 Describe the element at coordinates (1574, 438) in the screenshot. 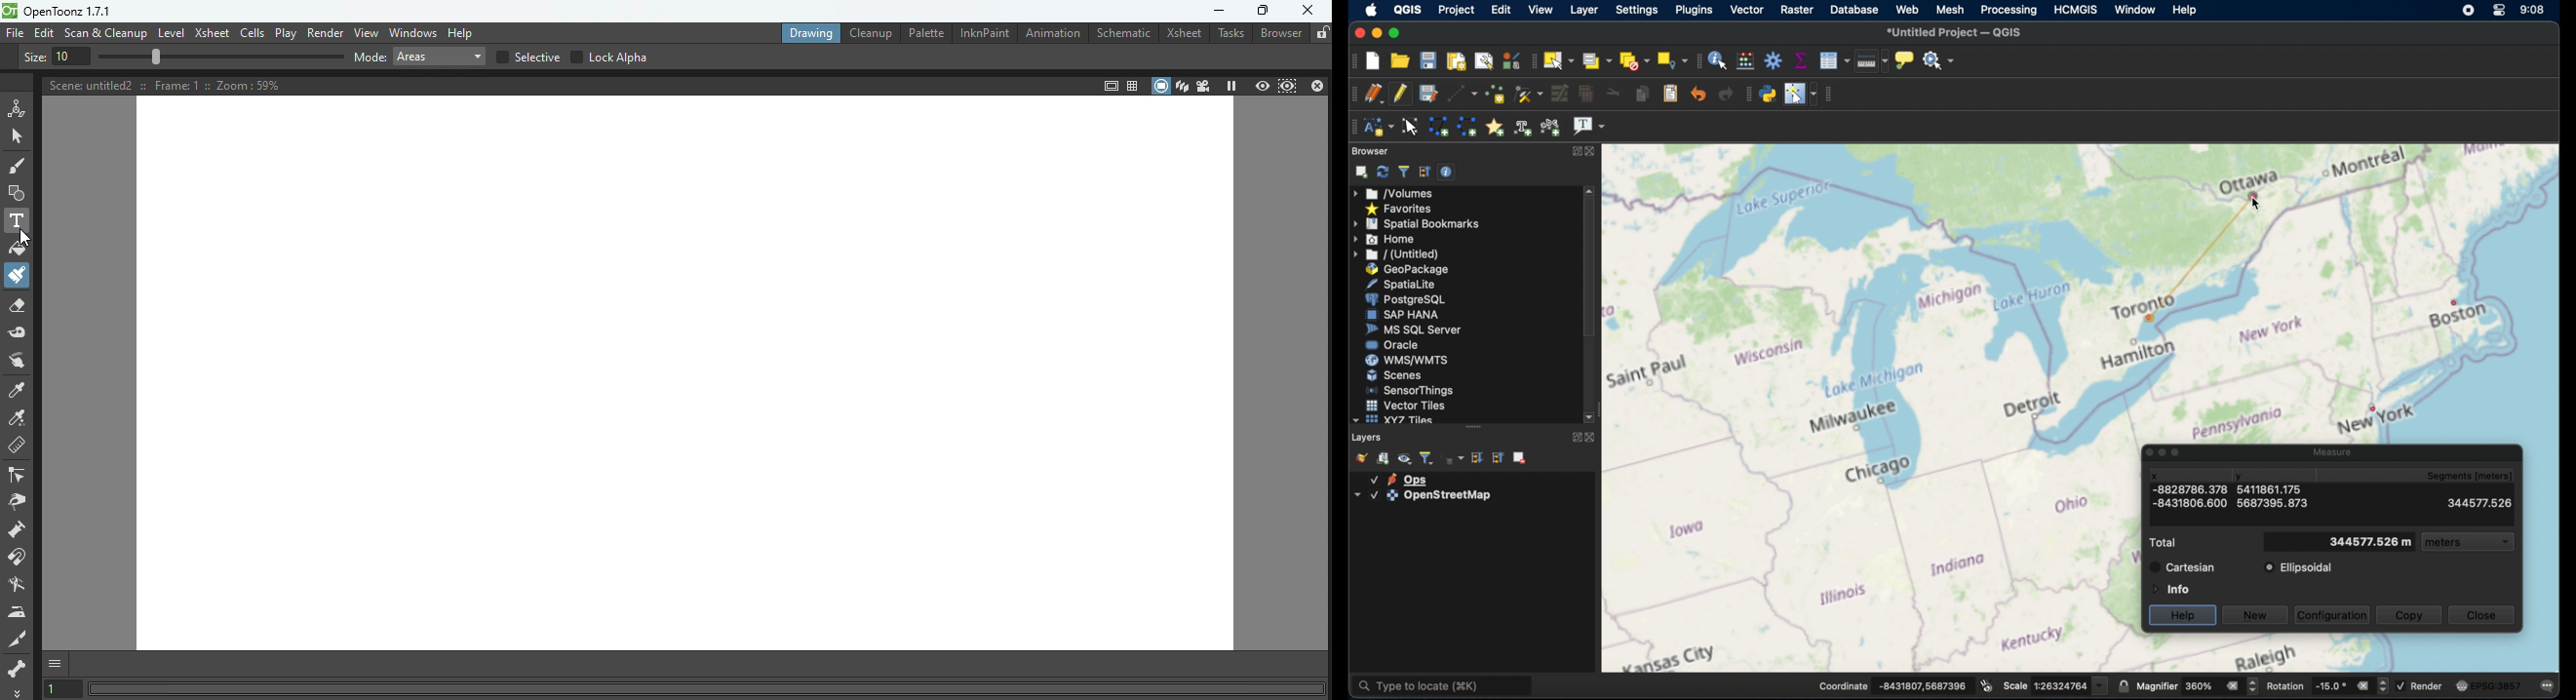

I see `maximize` at that location.